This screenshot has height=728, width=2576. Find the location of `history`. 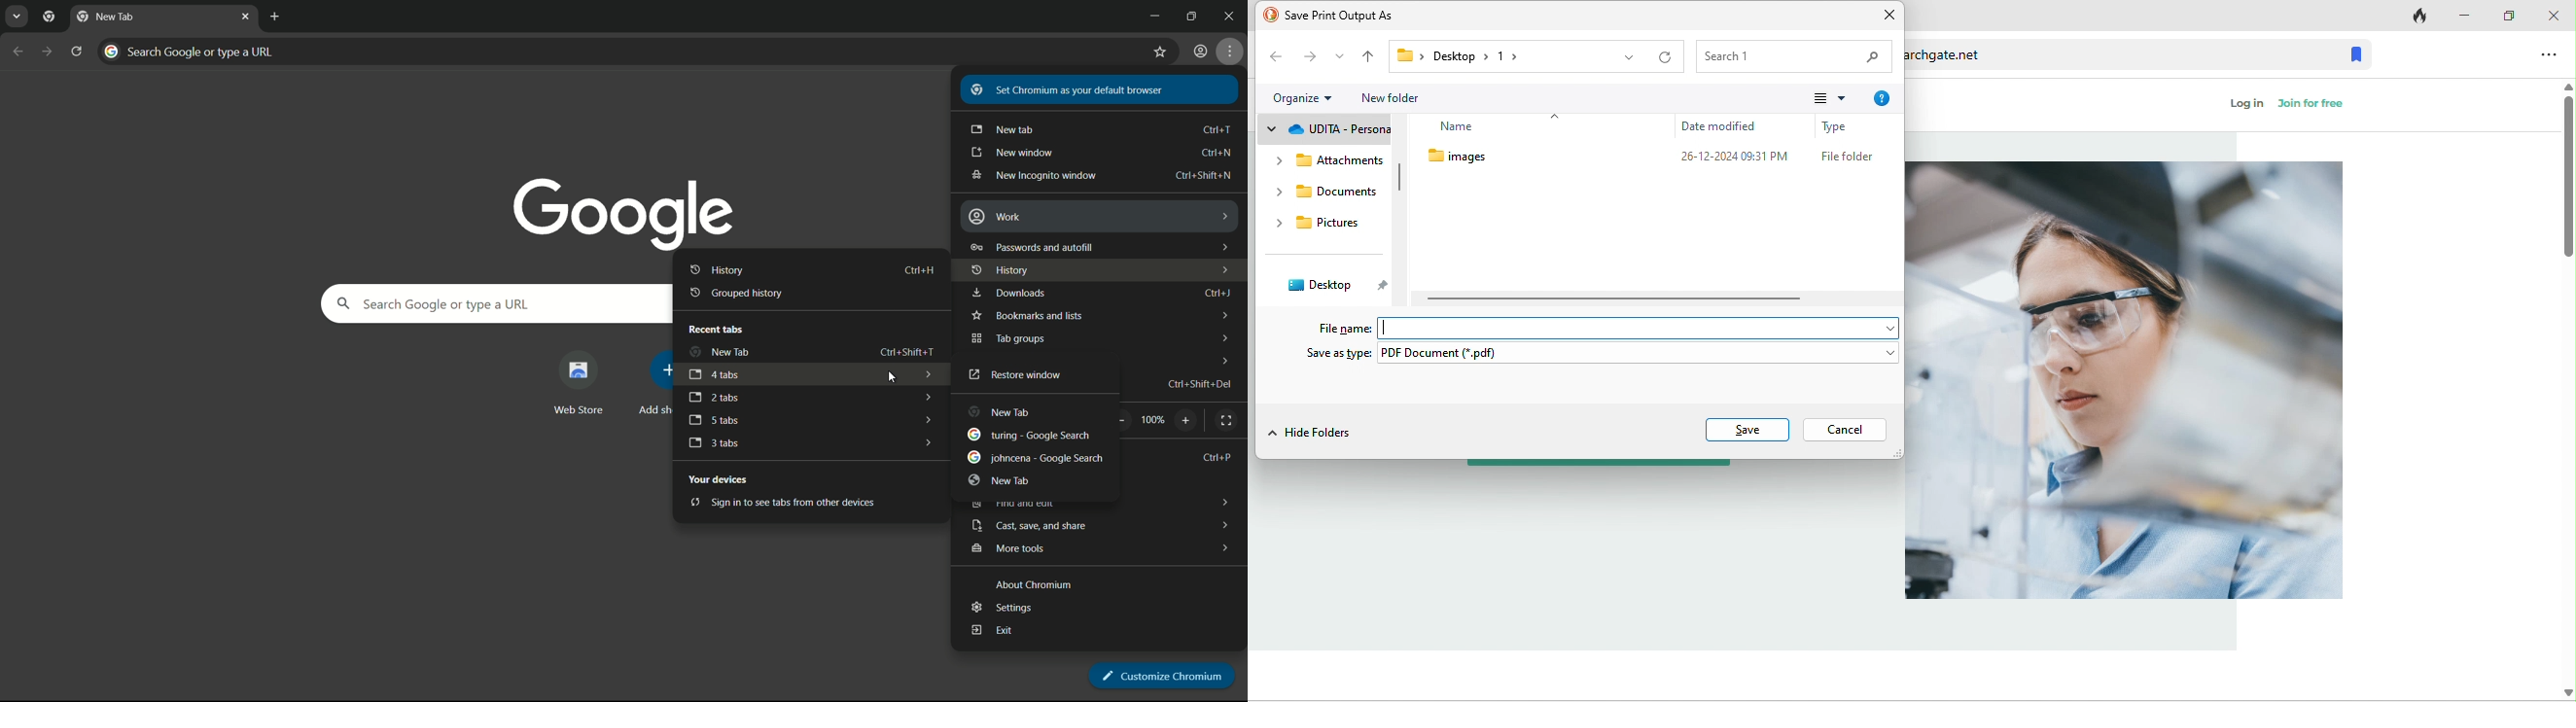

history is located at coordinates (1002, 271).